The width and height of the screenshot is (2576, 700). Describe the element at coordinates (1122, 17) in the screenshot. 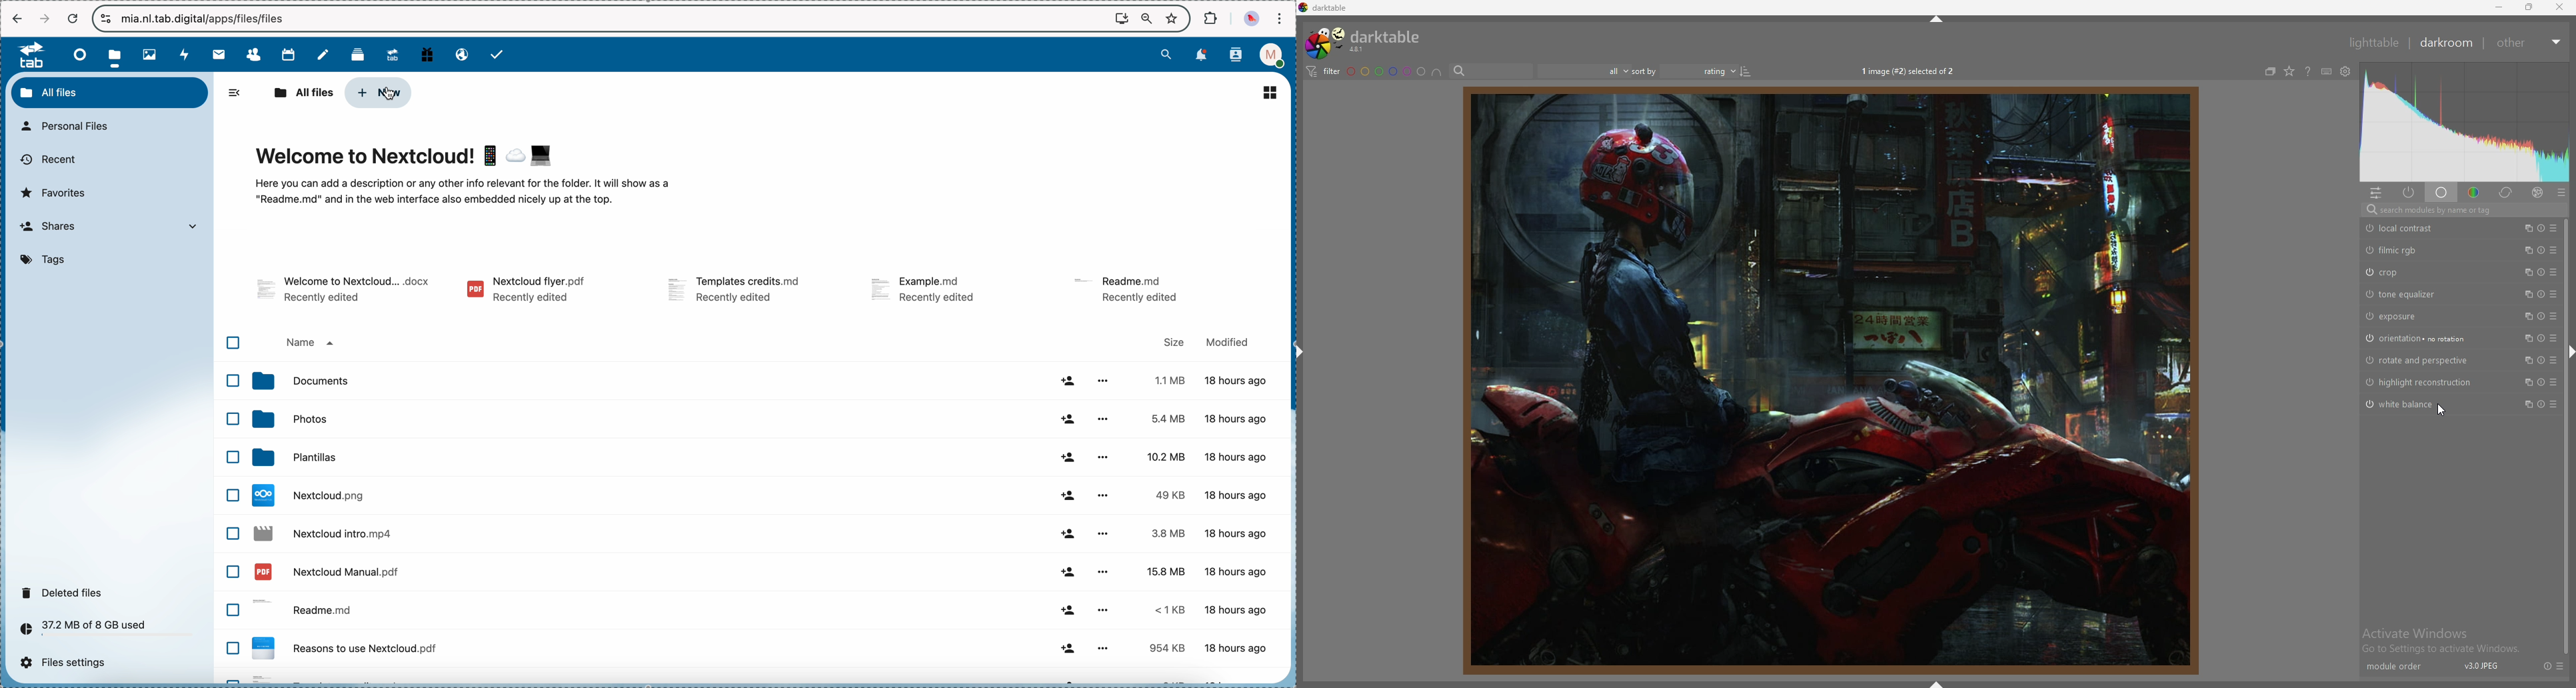

I see `screen` at that location.